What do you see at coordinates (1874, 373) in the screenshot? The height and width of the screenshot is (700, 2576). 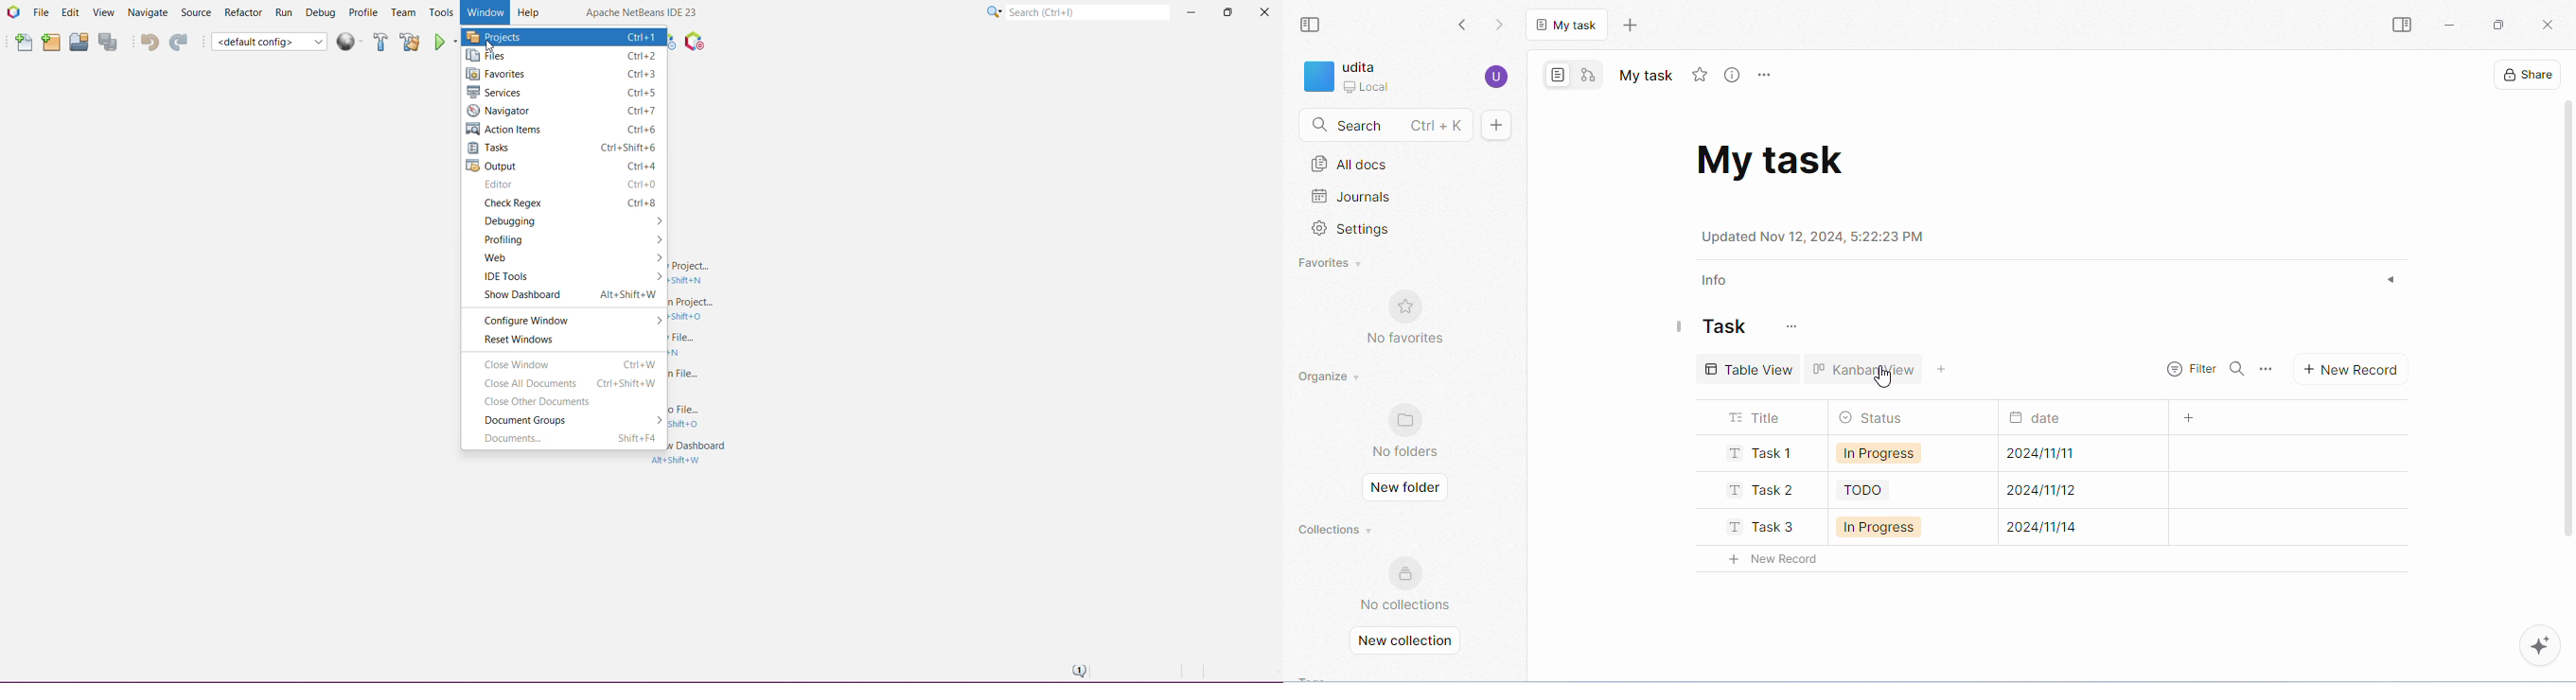 I see `kanban view` at bounding box center [1874, 373].